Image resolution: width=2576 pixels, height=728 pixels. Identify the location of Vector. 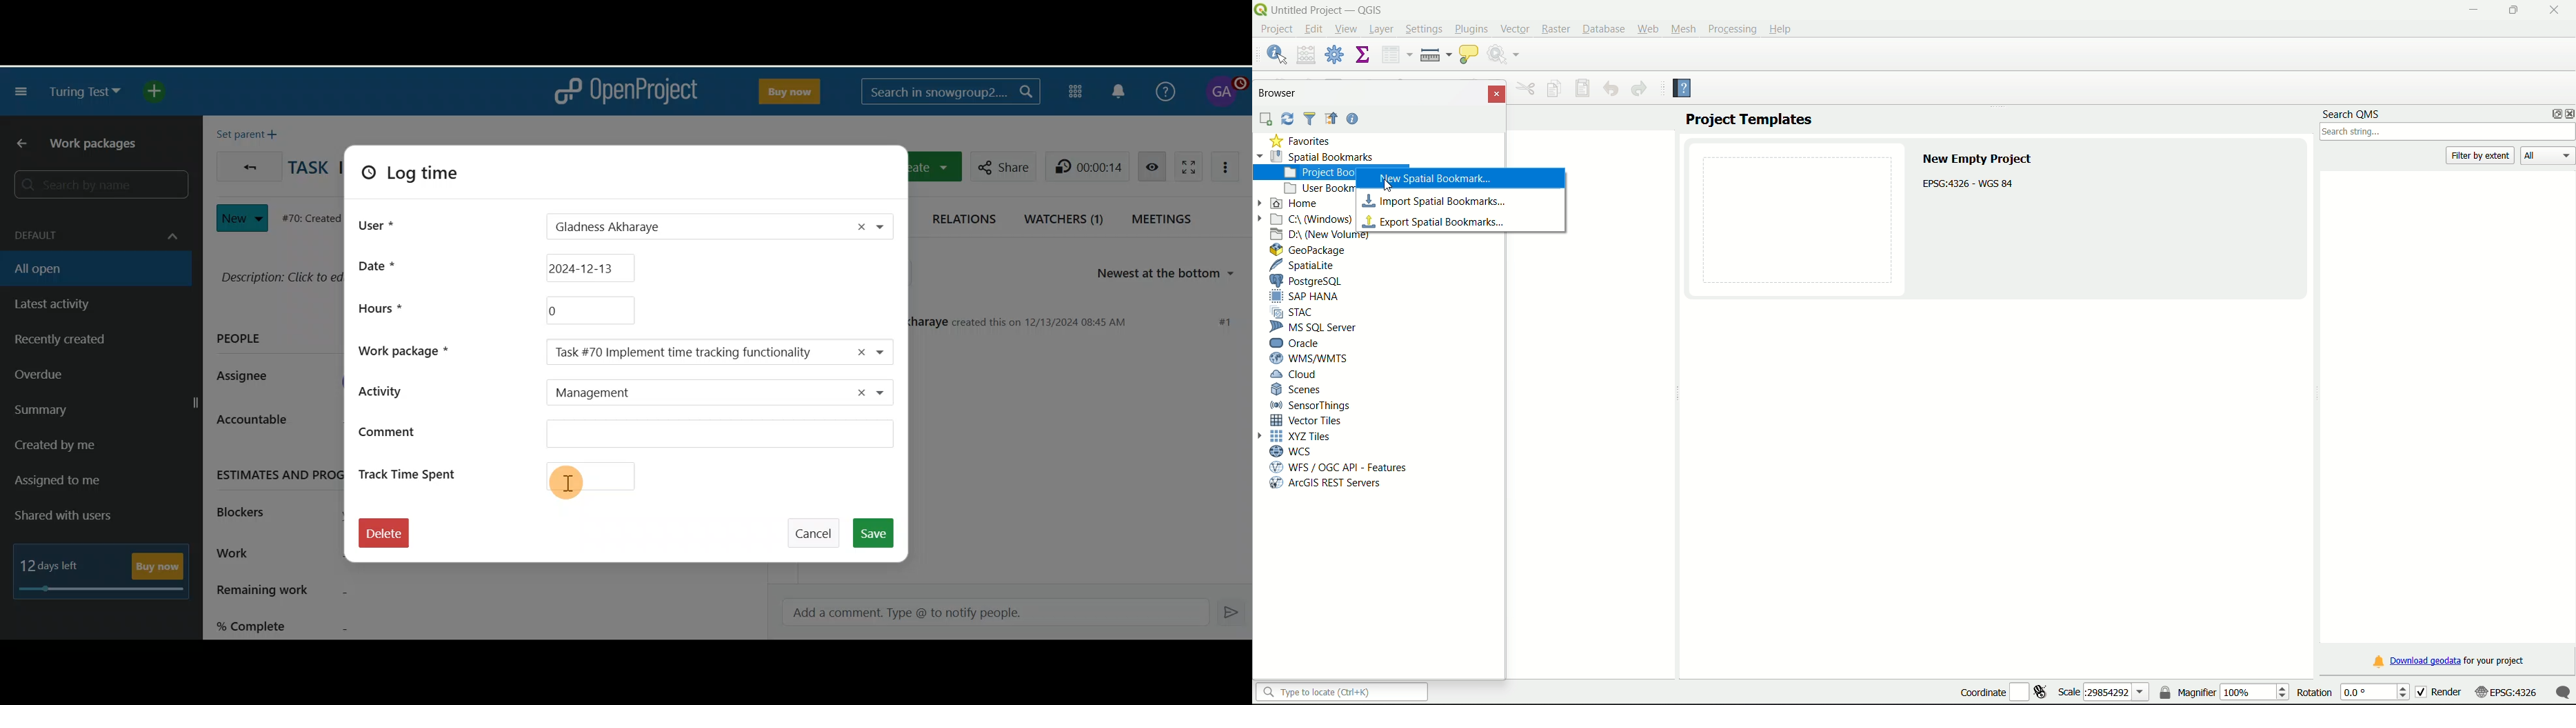
(1516, 27).